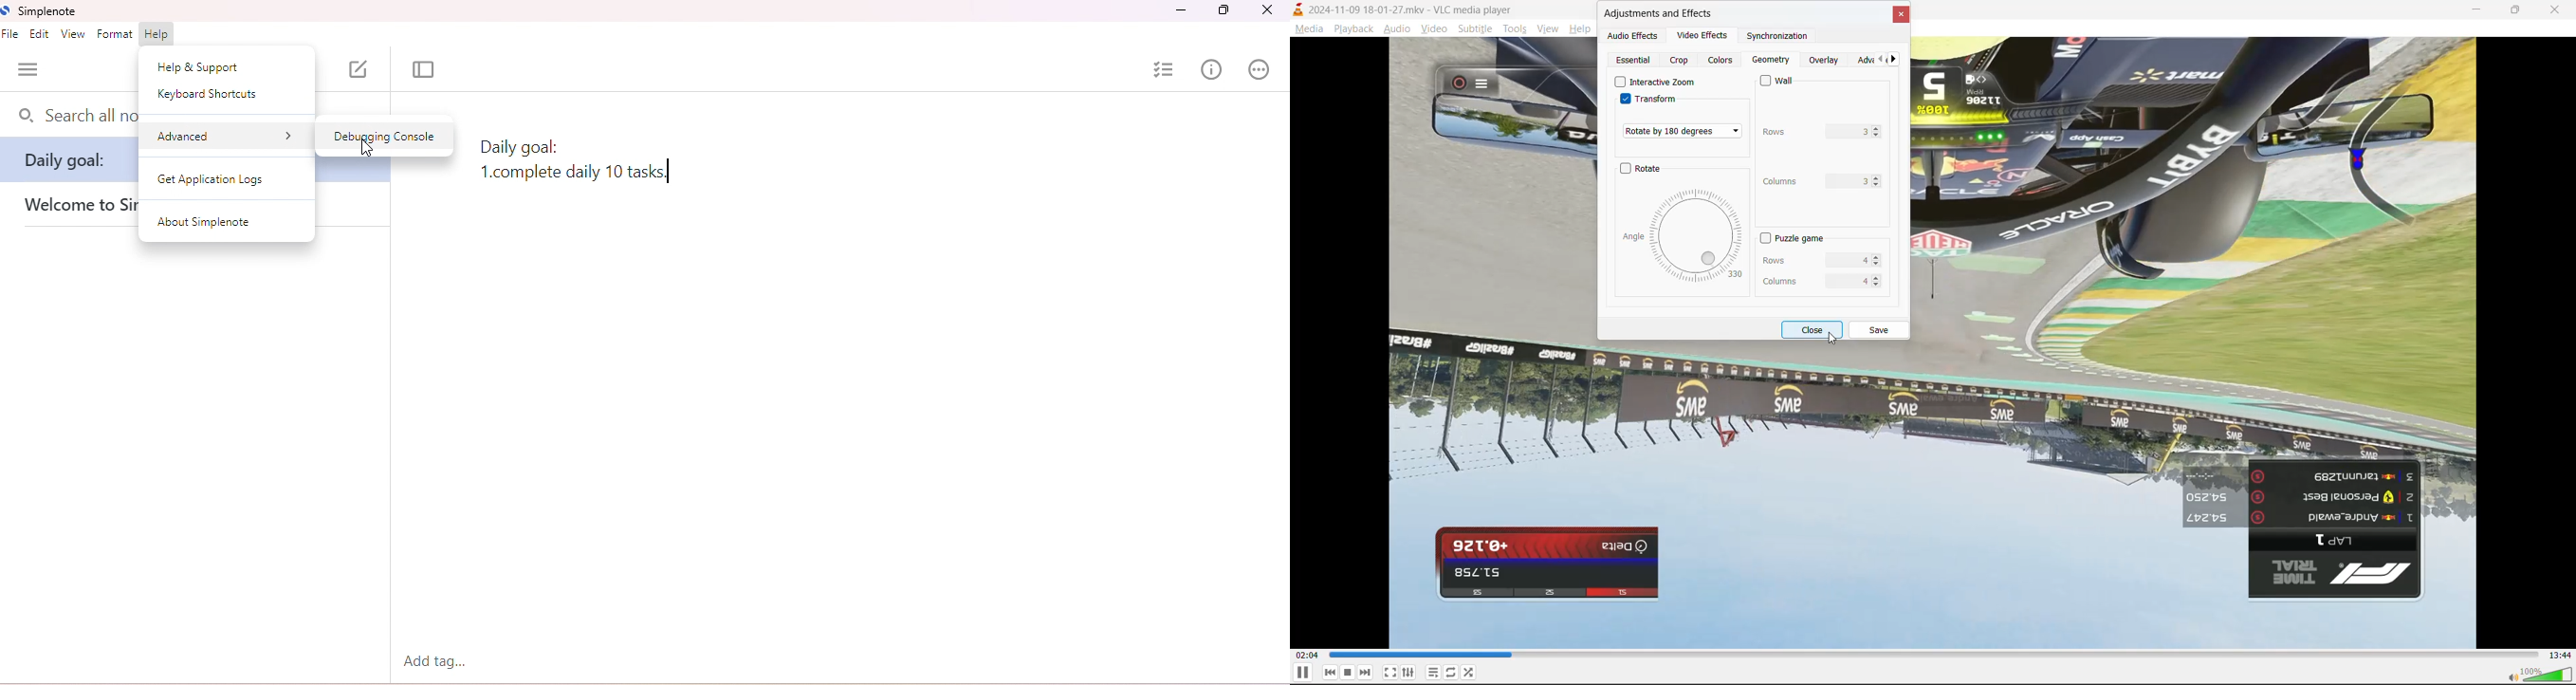 The height and width of the screenshot is (700, 2576). I want to click on interactive zoom, so click(1655, 82).